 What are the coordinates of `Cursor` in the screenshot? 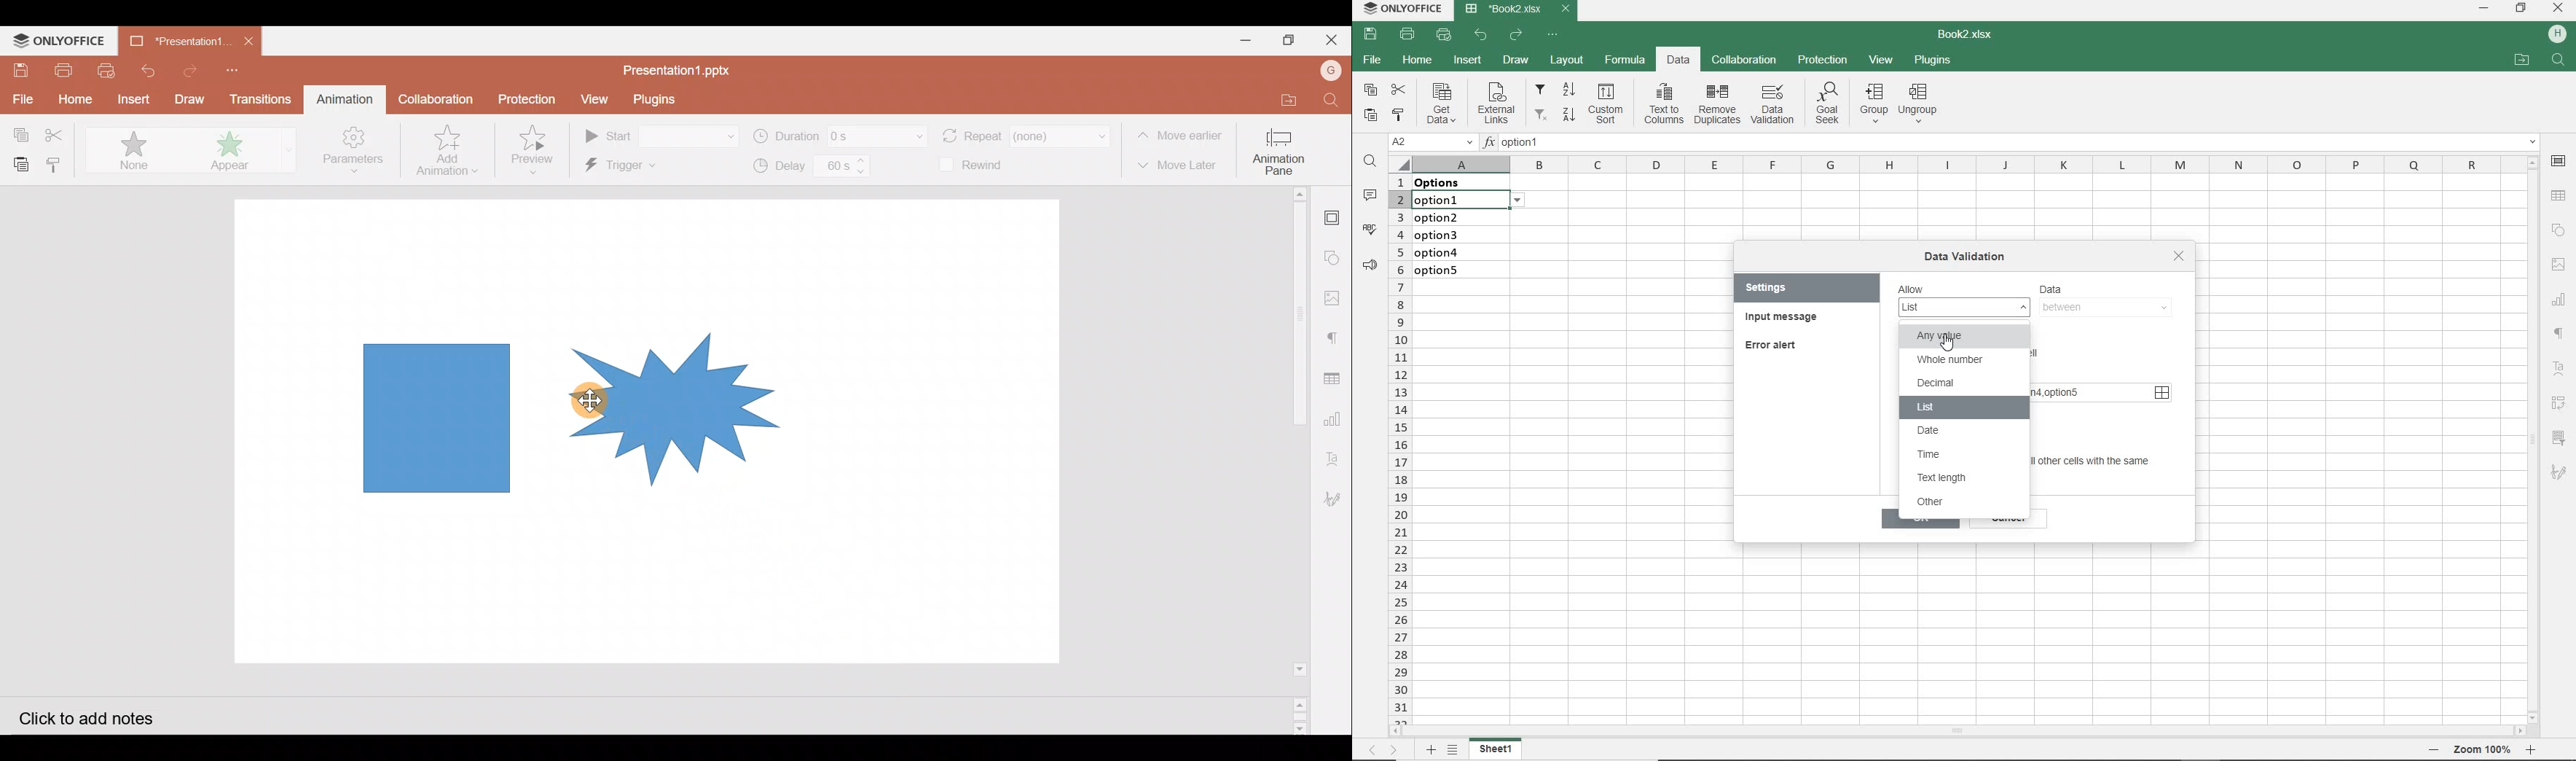 It's located at (1949, 344).